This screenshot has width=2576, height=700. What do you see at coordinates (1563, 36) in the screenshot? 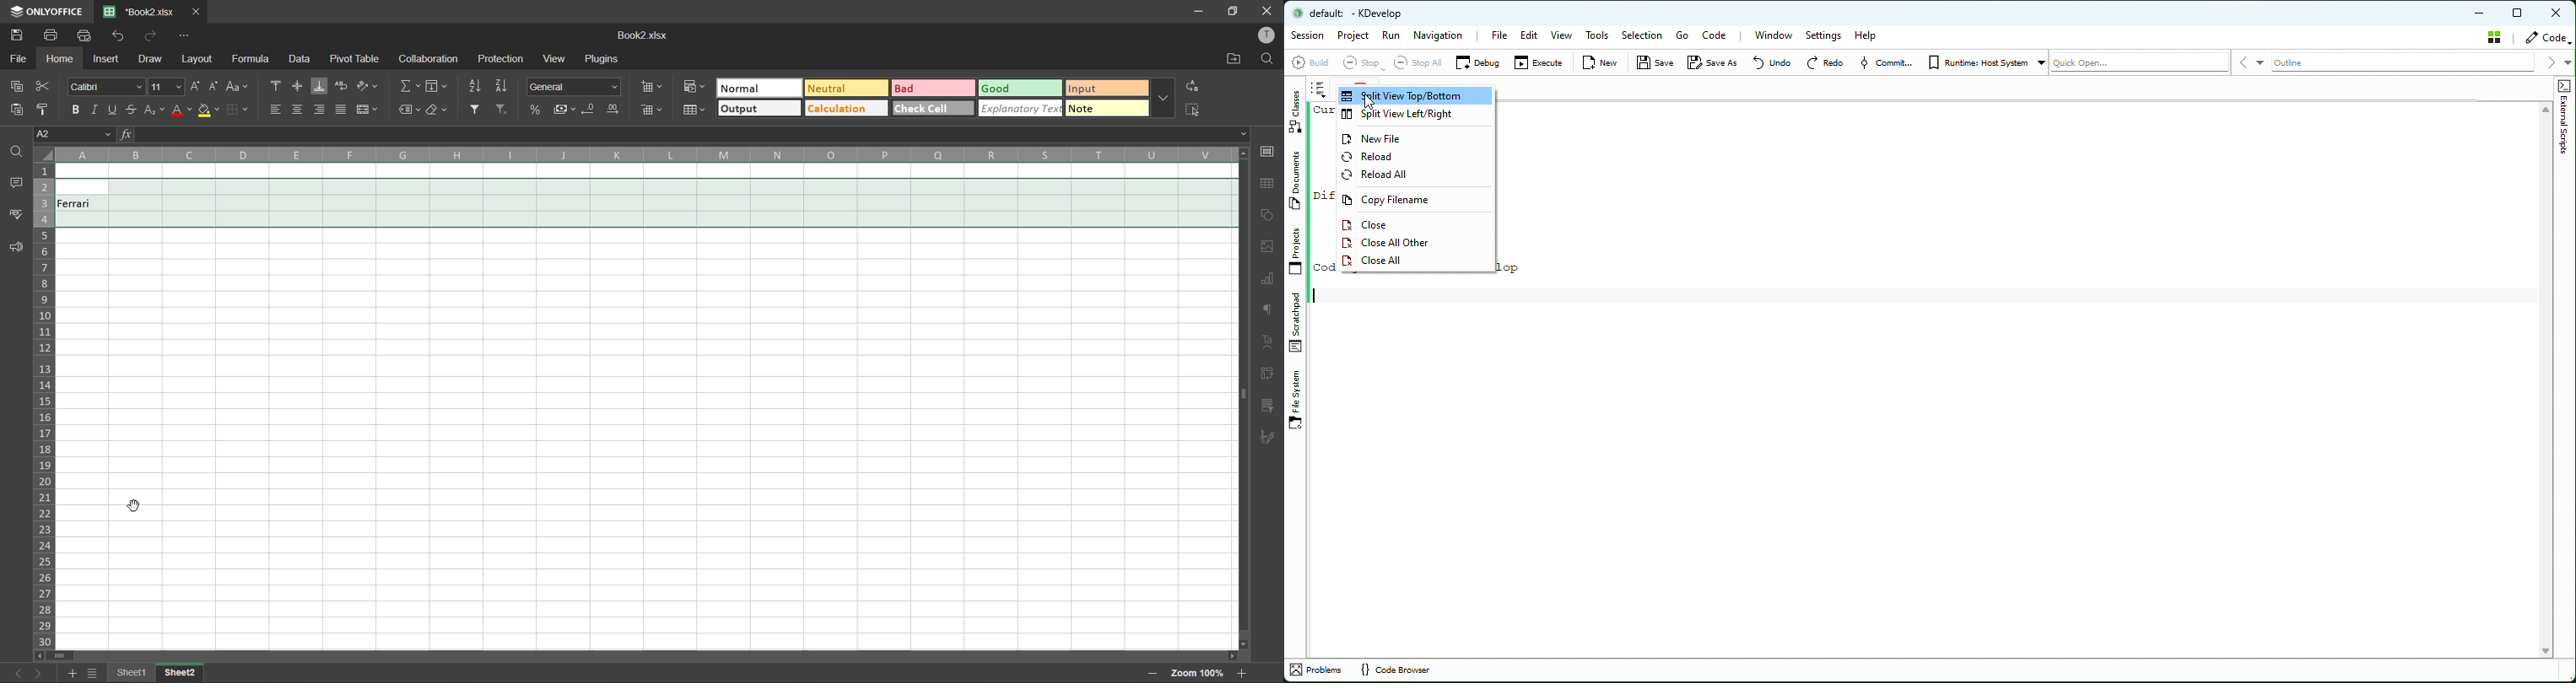
I see `View` at bounding box center [1563, 36].